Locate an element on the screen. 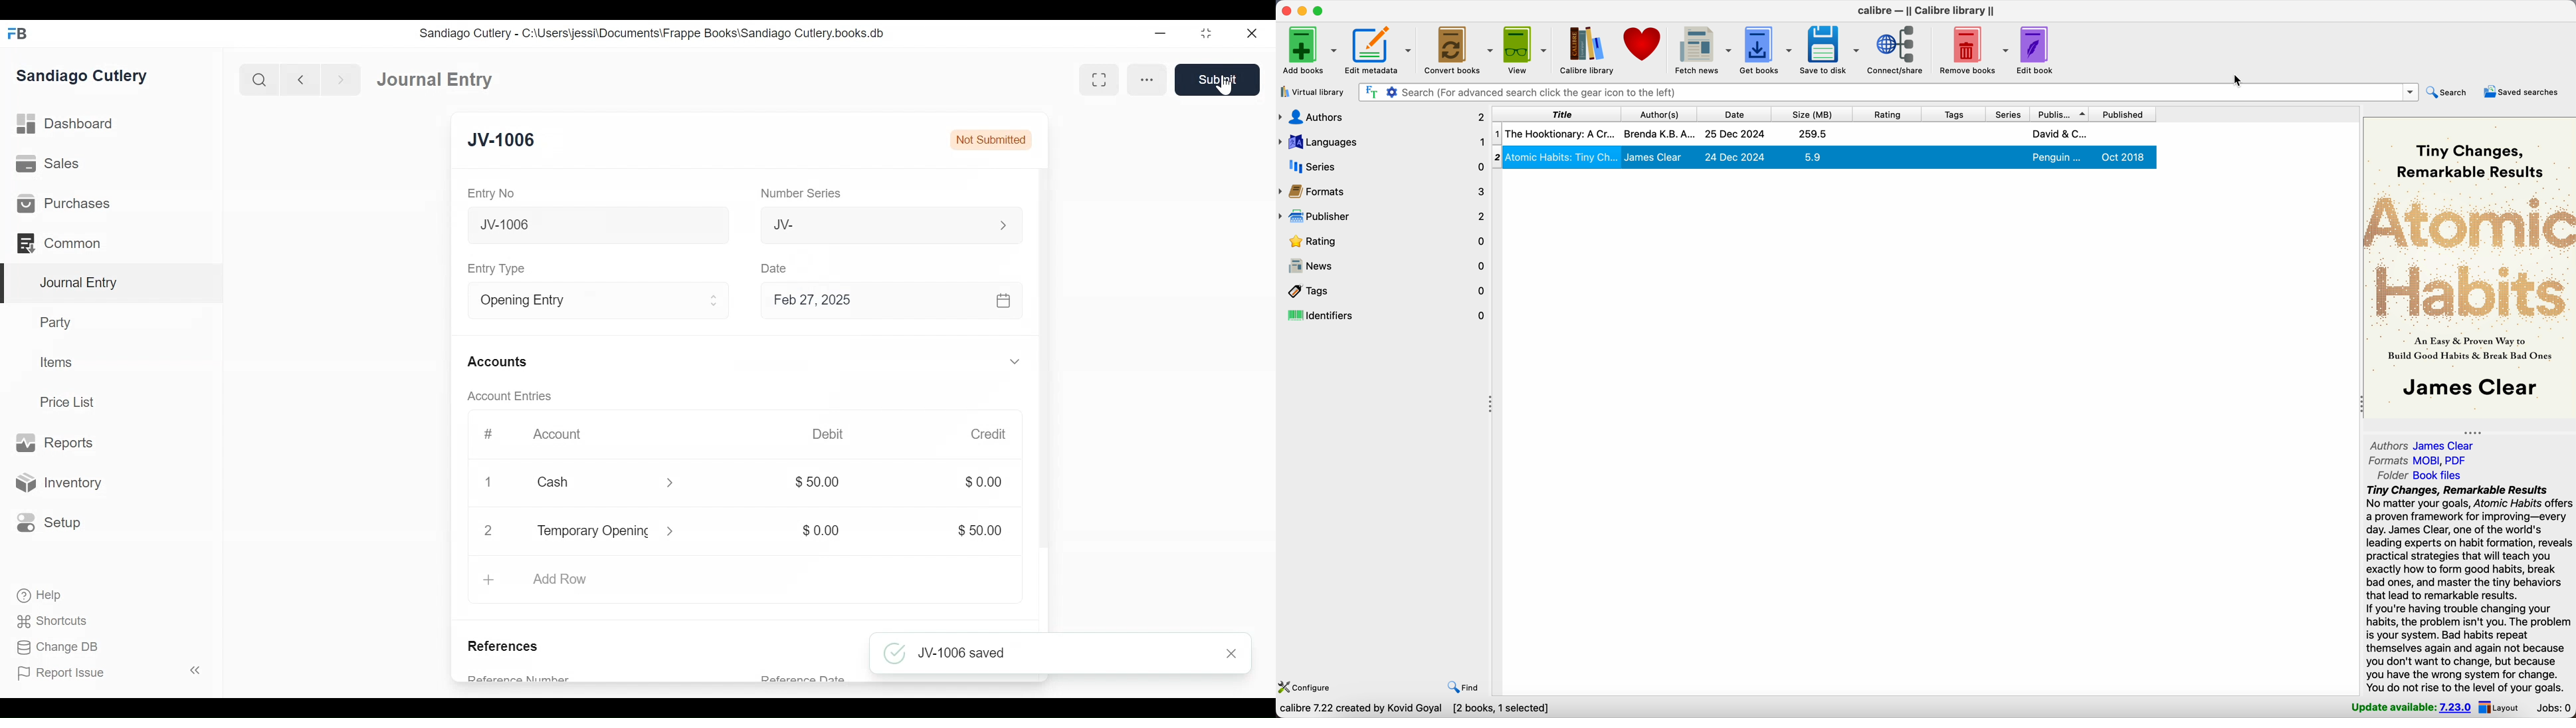 This screenshot has height=728, width=2576. $50.00 is located at coordinates (824, 482).